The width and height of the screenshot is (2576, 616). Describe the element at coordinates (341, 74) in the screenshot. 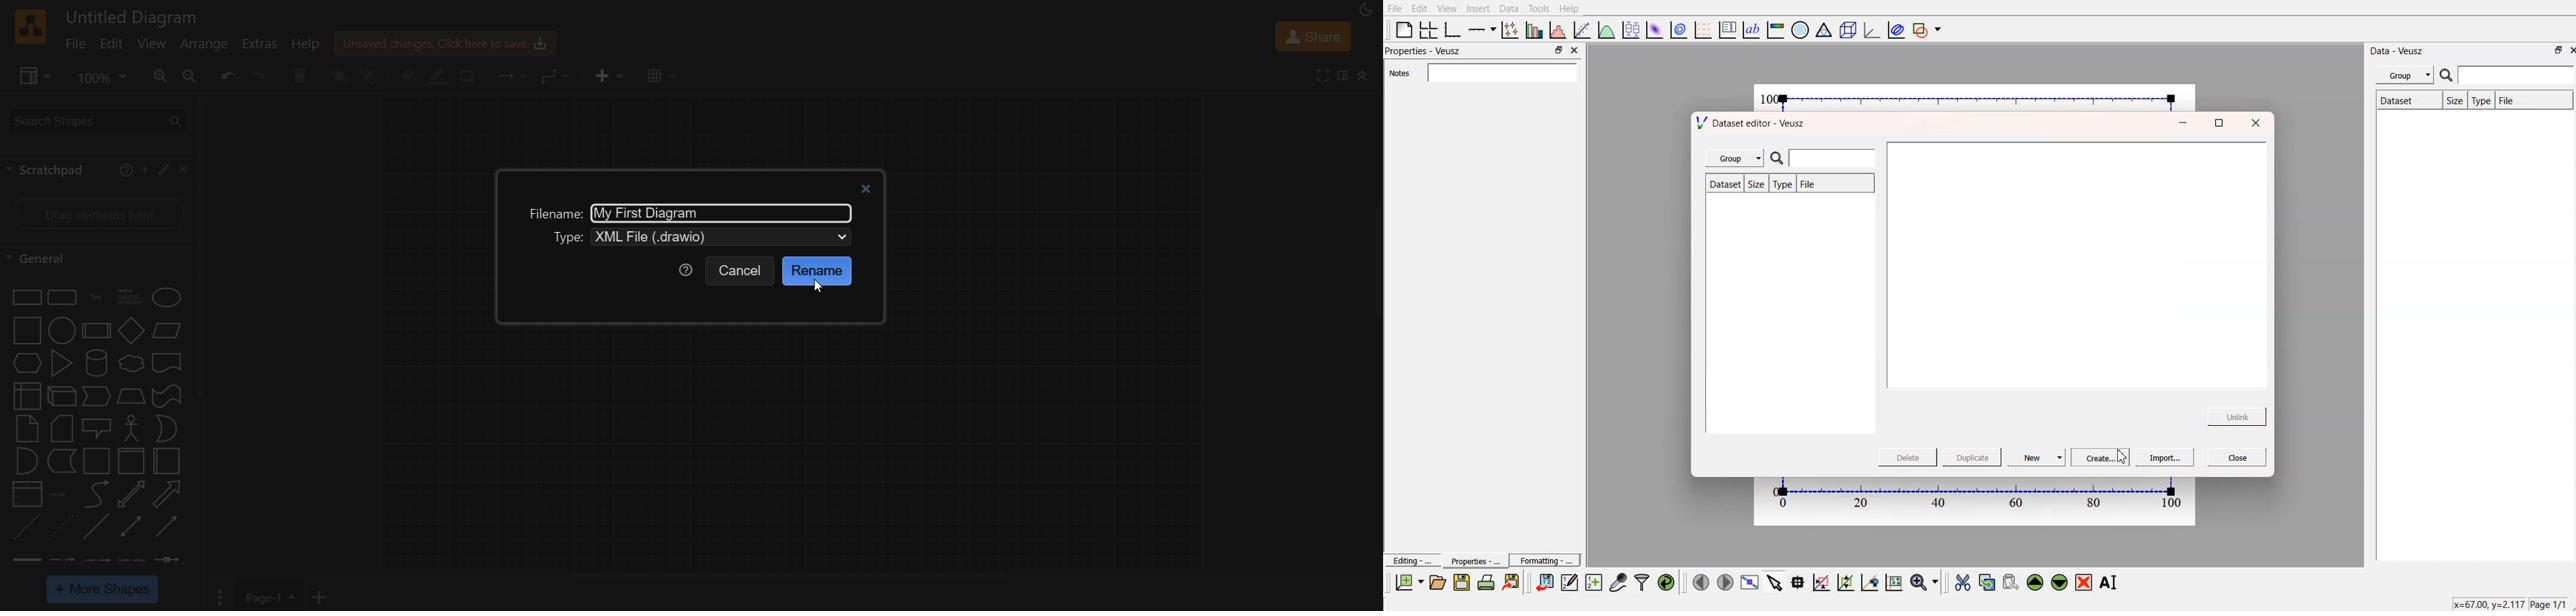

I see `to front` at that location.